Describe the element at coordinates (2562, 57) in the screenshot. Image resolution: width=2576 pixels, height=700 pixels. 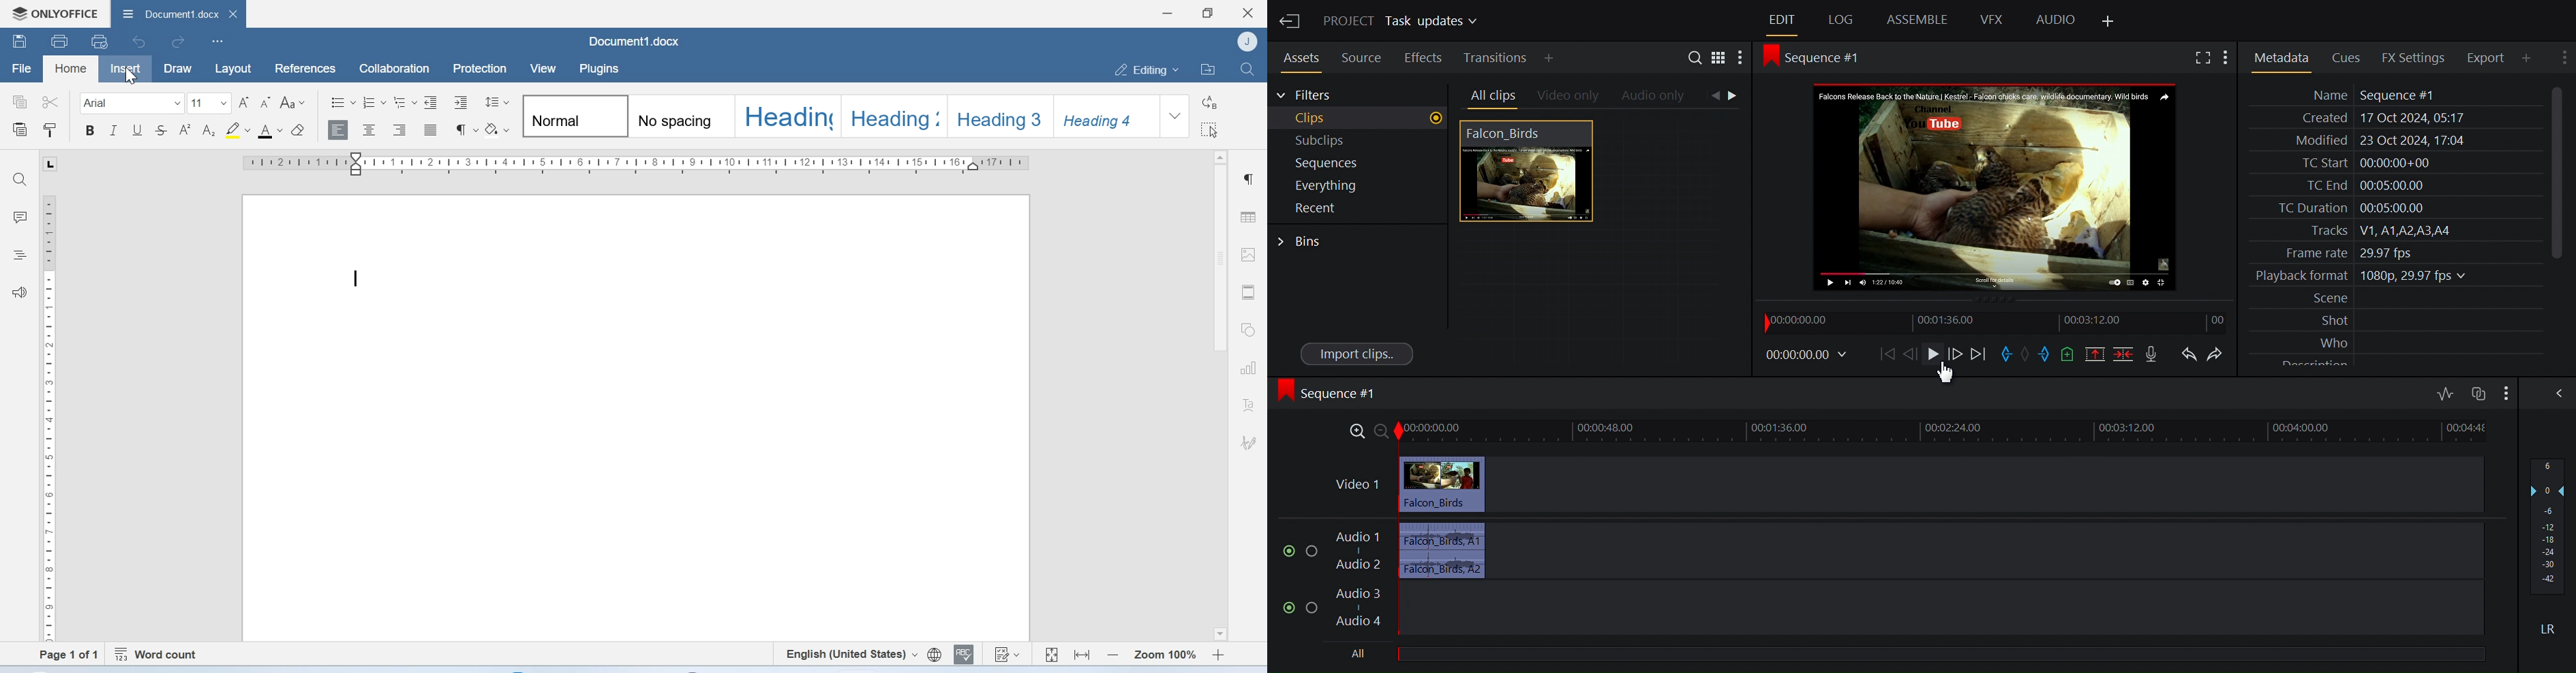
I see `Show settings menu` at that location.